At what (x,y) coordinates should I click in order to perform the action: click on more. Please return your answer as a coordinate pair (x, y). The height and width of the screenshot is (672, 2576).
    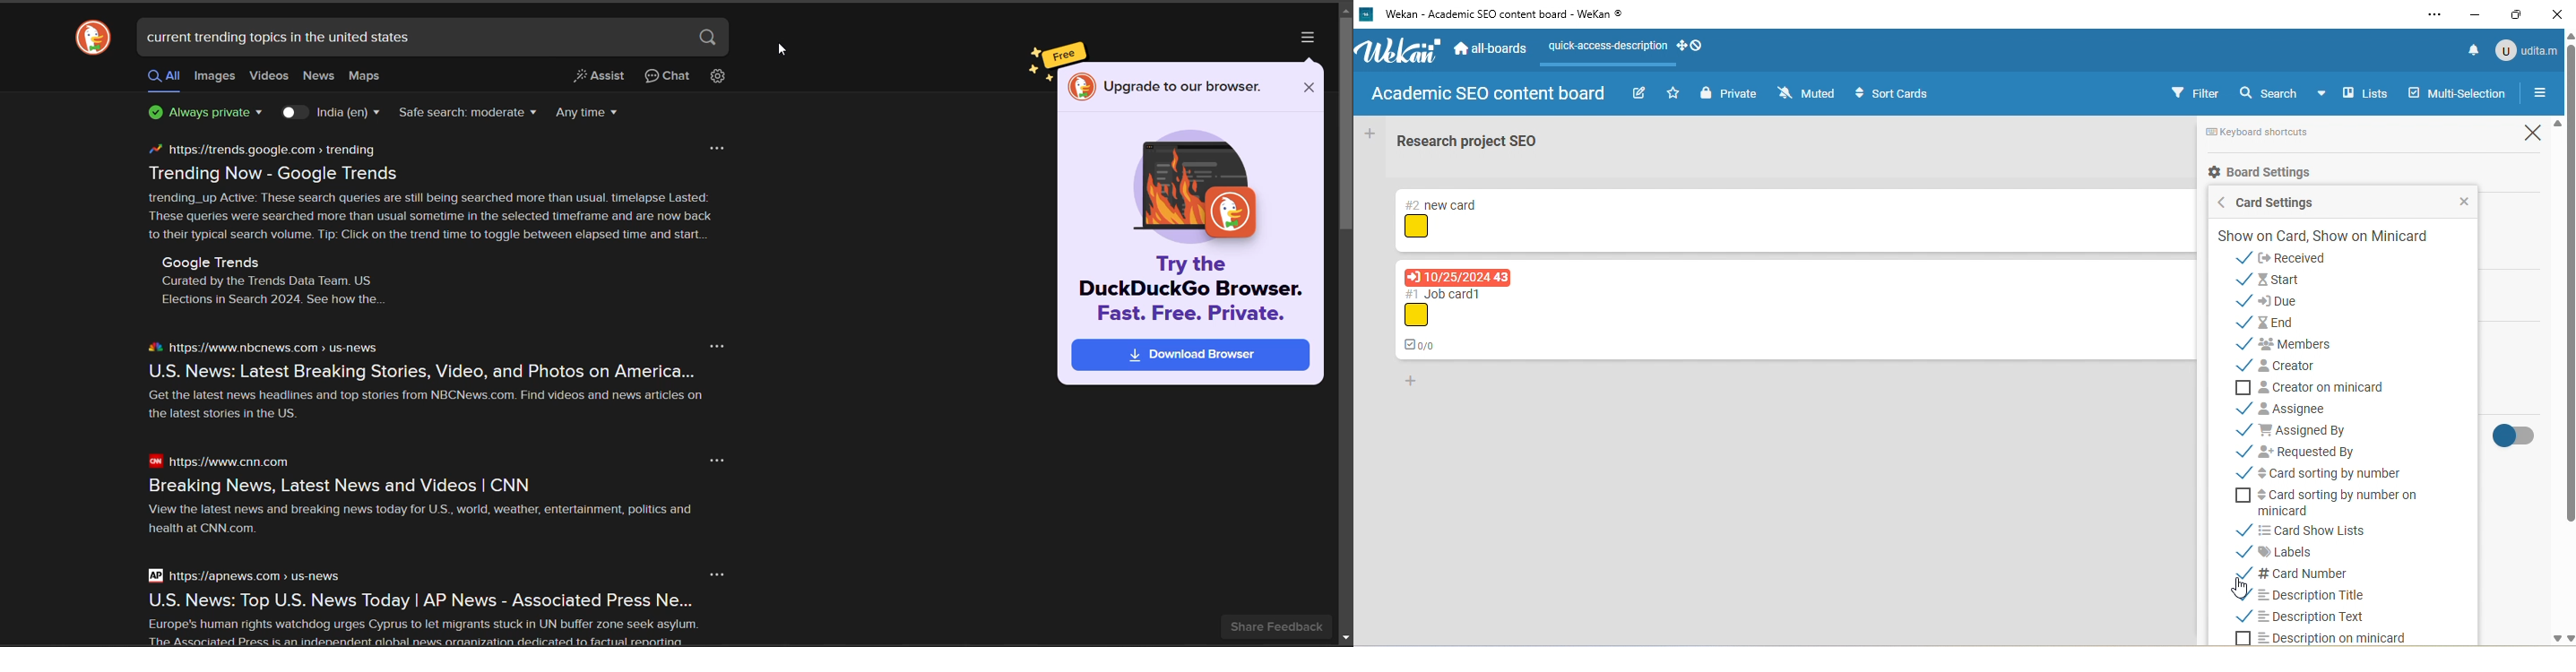
    Looking at the image, I should click on (716, 148).